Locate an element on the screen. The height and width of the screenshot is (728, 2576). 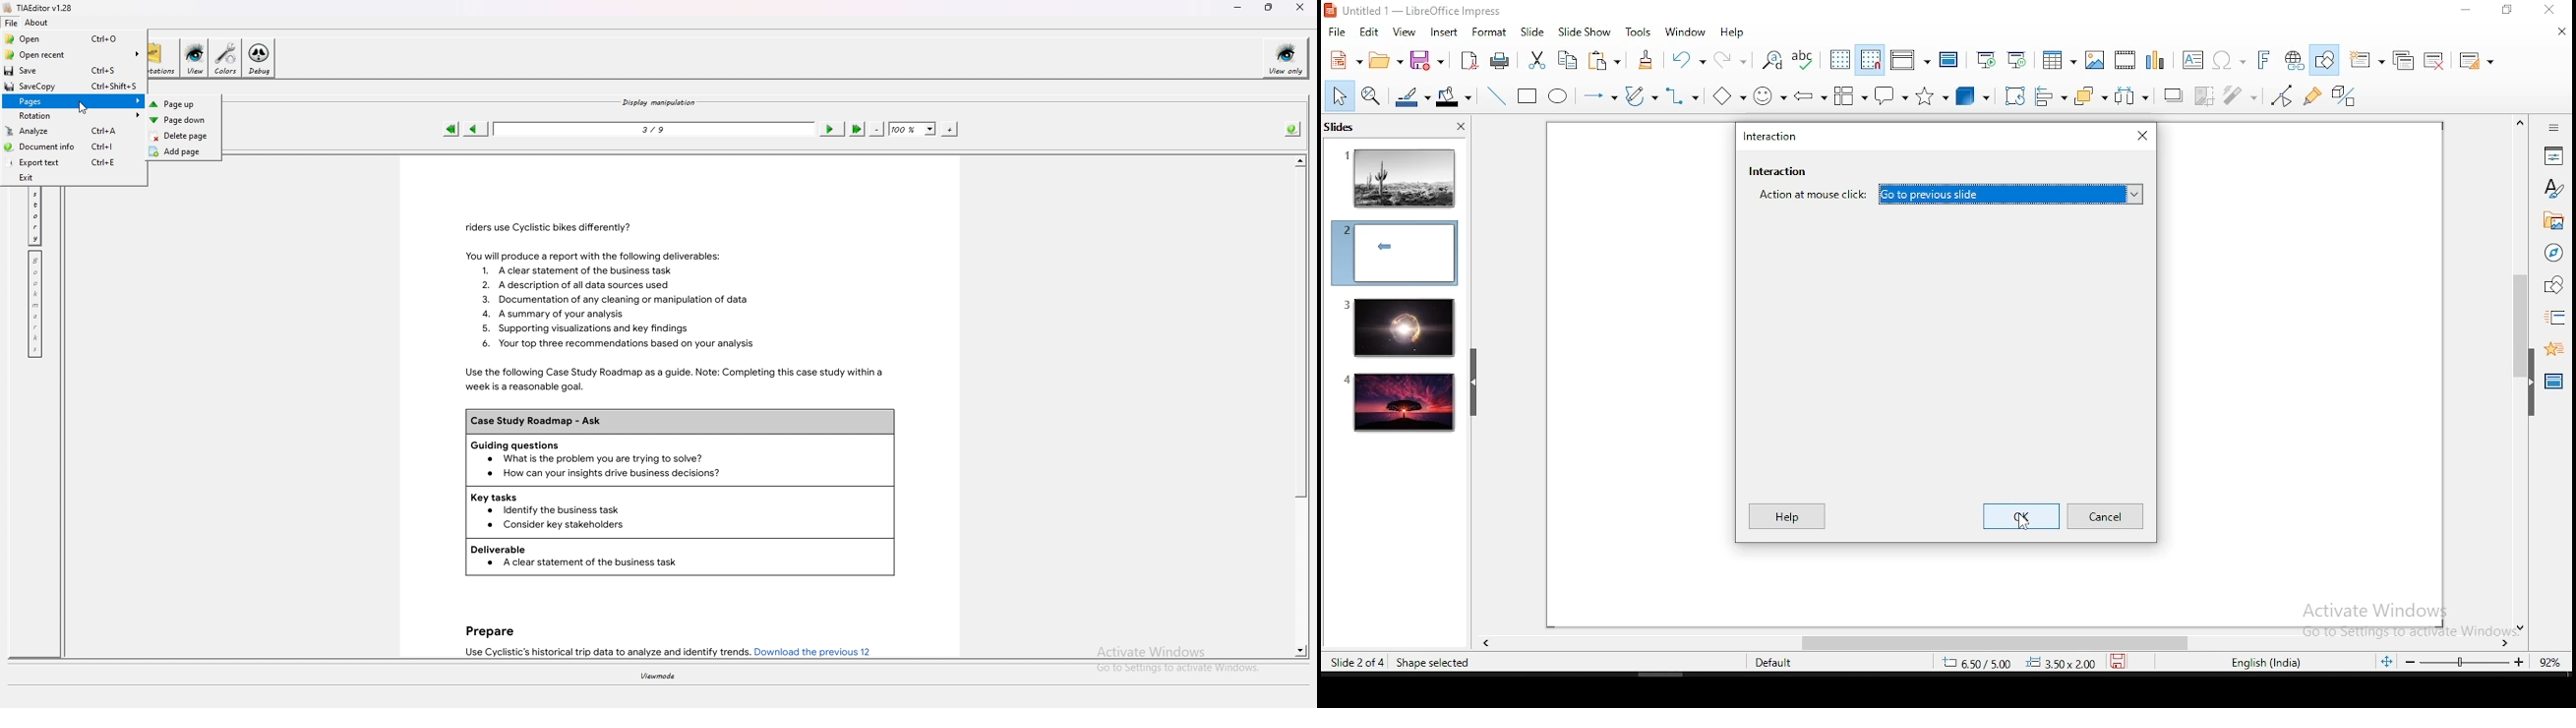
callout shapes is located at coordinates (1893, 97).